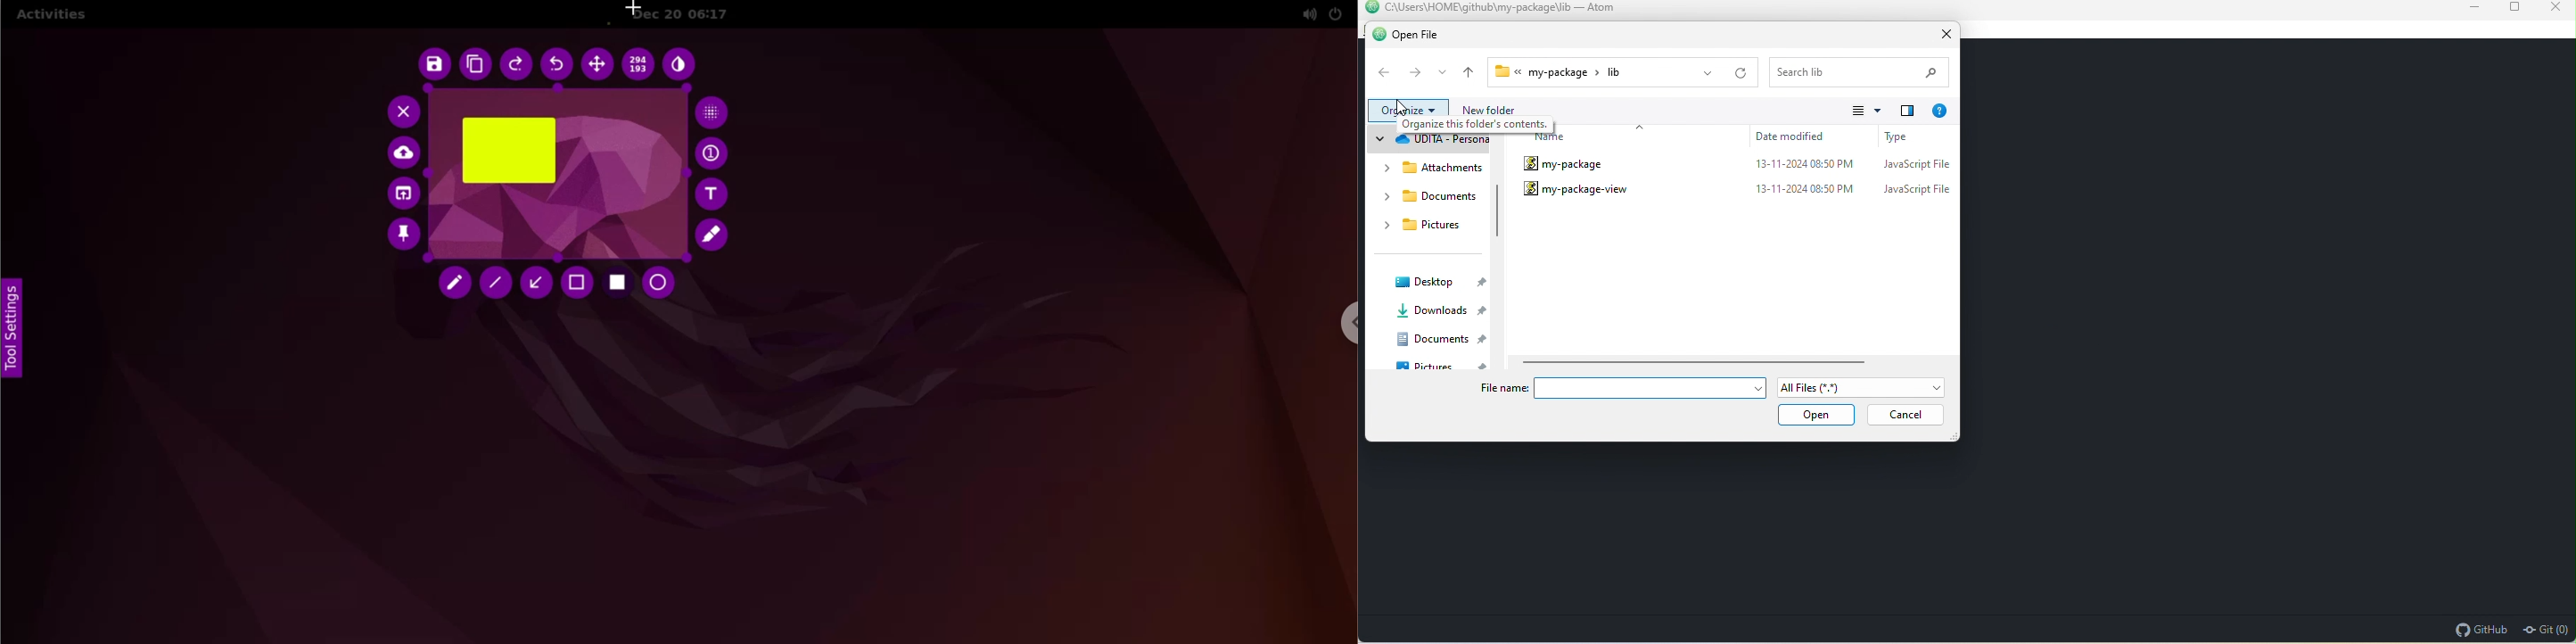 Image resolution: width=2576 pixels, height=644 pixels. What do you see at coordinates (2553, 10) in the screenshot?
I see `close` at bounding box center [2553, 10].